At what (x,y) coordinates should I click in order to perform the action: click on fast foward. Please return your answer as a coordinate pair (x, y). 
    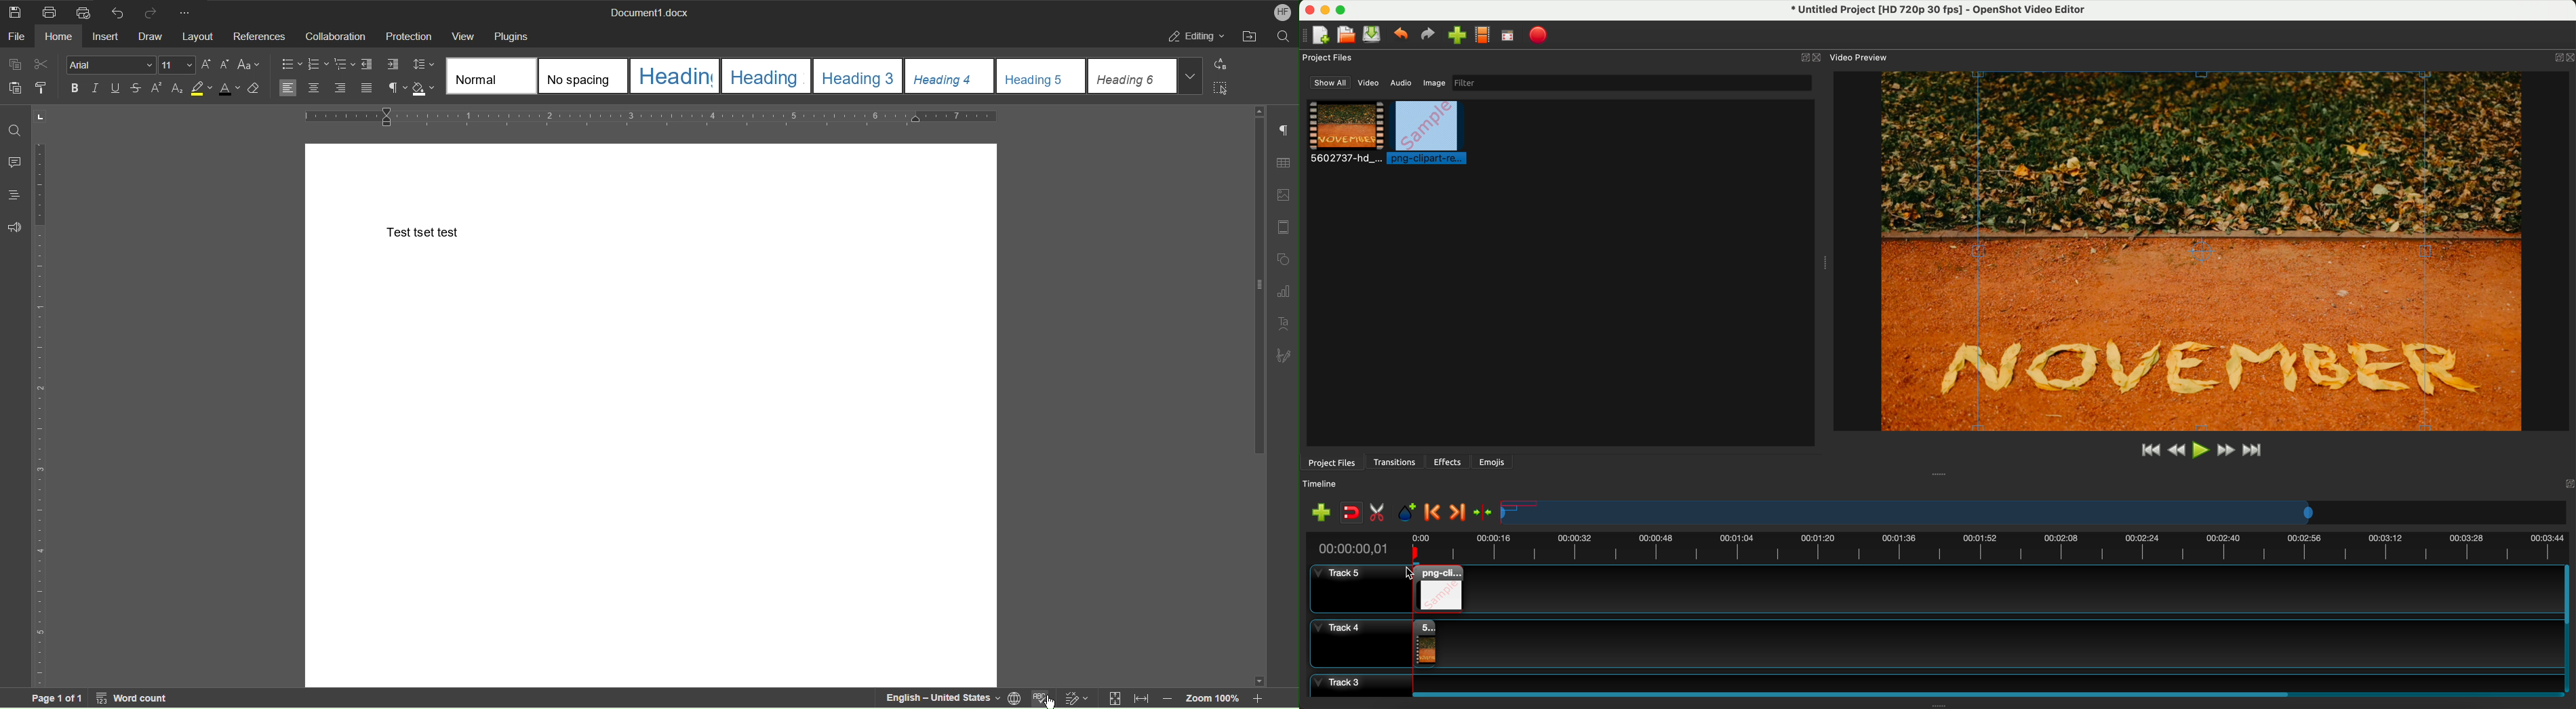
    Looking at the image, I should click on (2225, 451).